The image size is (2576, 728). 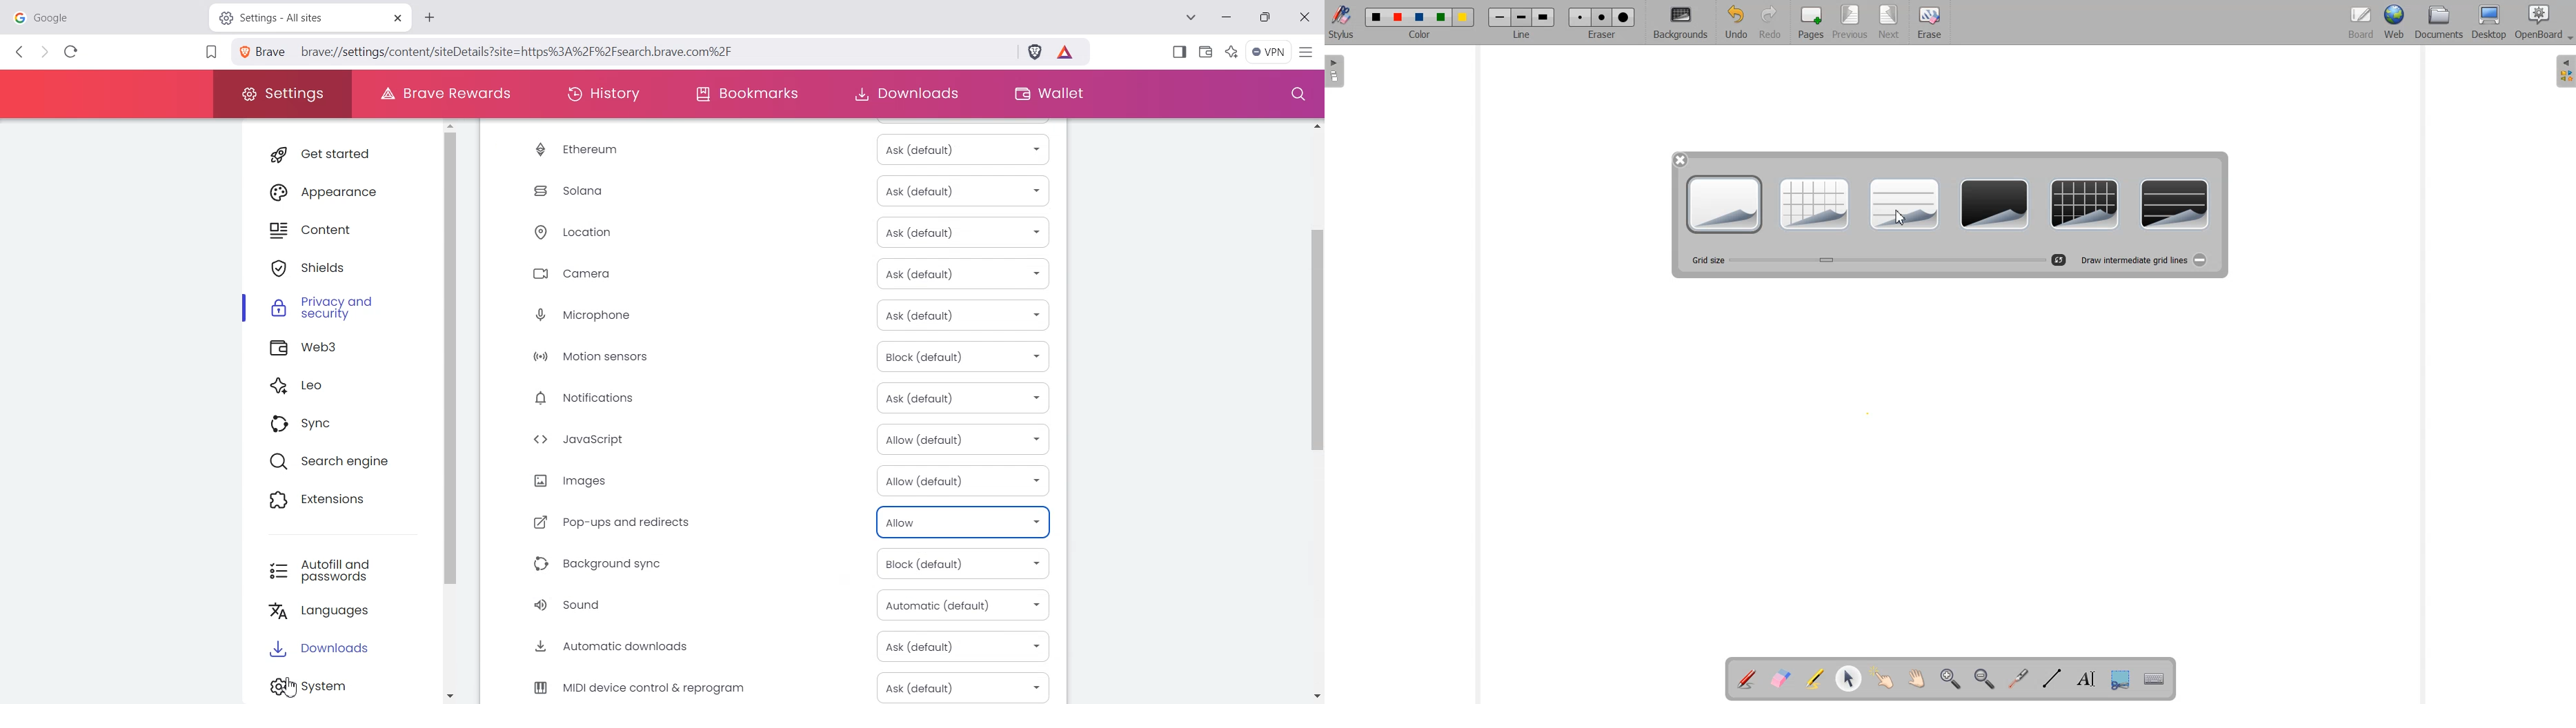 I want to click on Solana Ask (Default), so click(x=773, y=190).